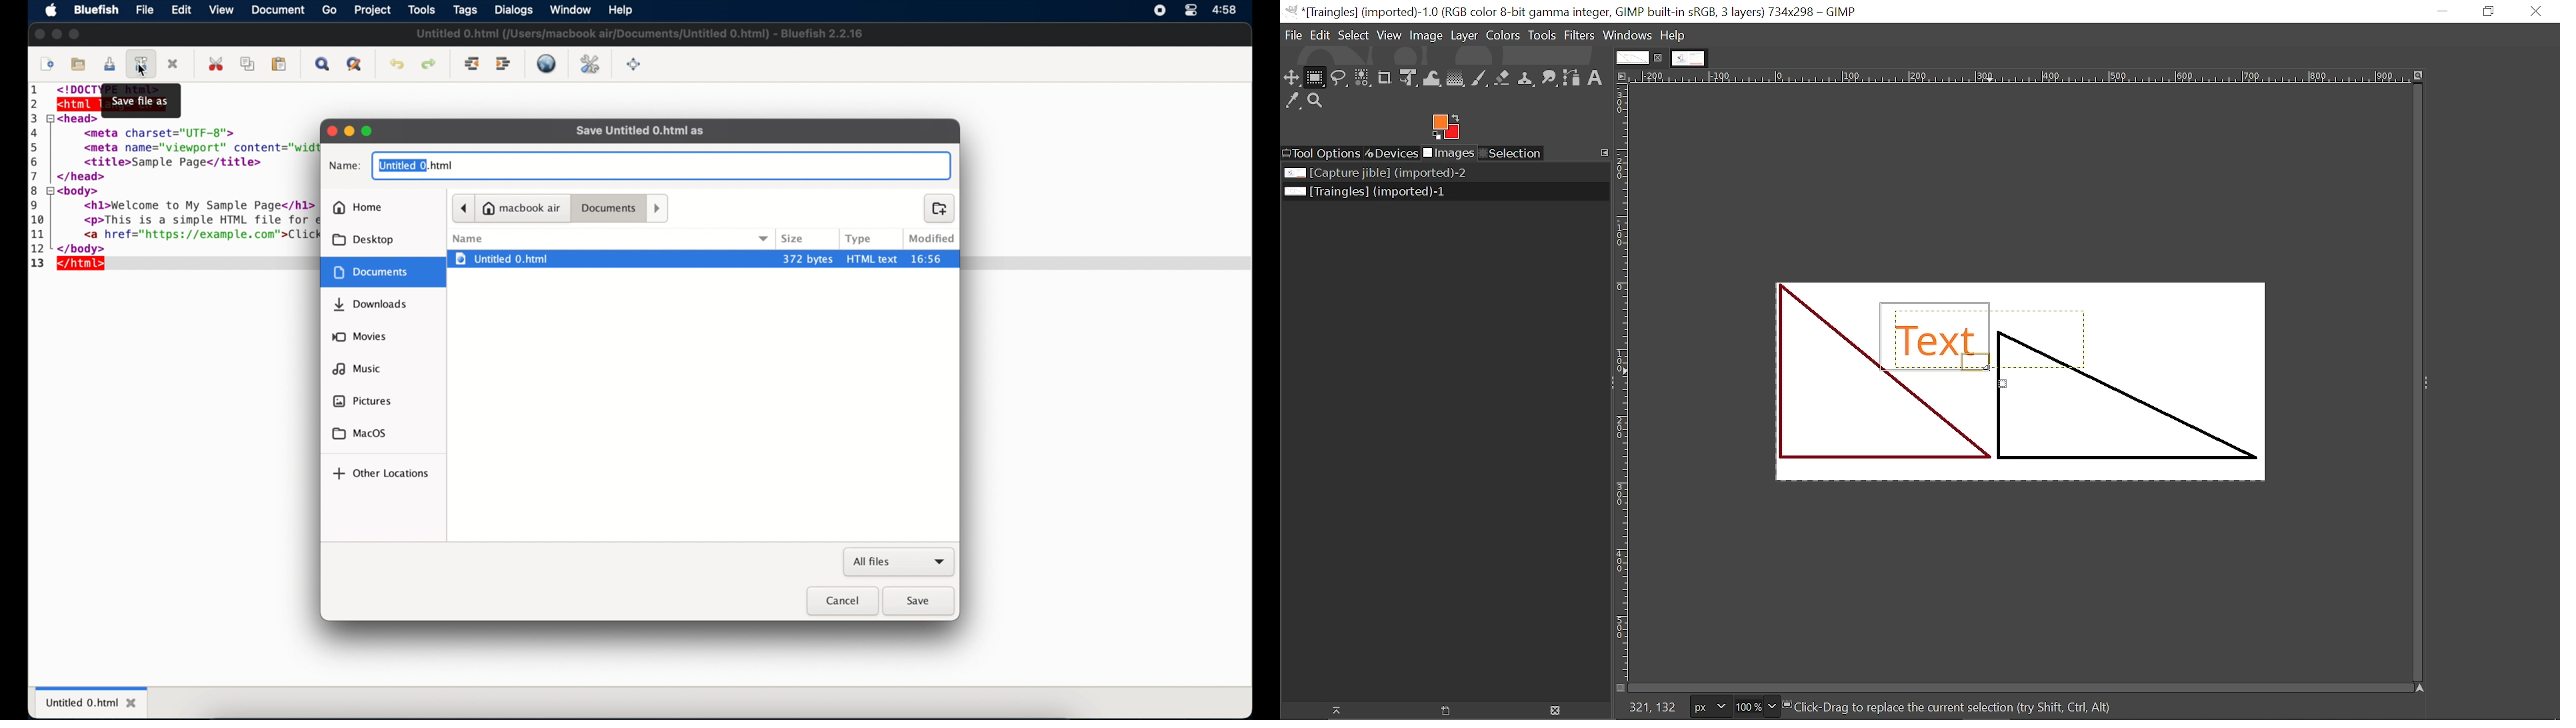 Image resolution: width=2576 pixels, height=728 pixels. What do you see at coordinates (634, 65) in the screenshot?
I see `full screen` at bounding box center [634, 65].